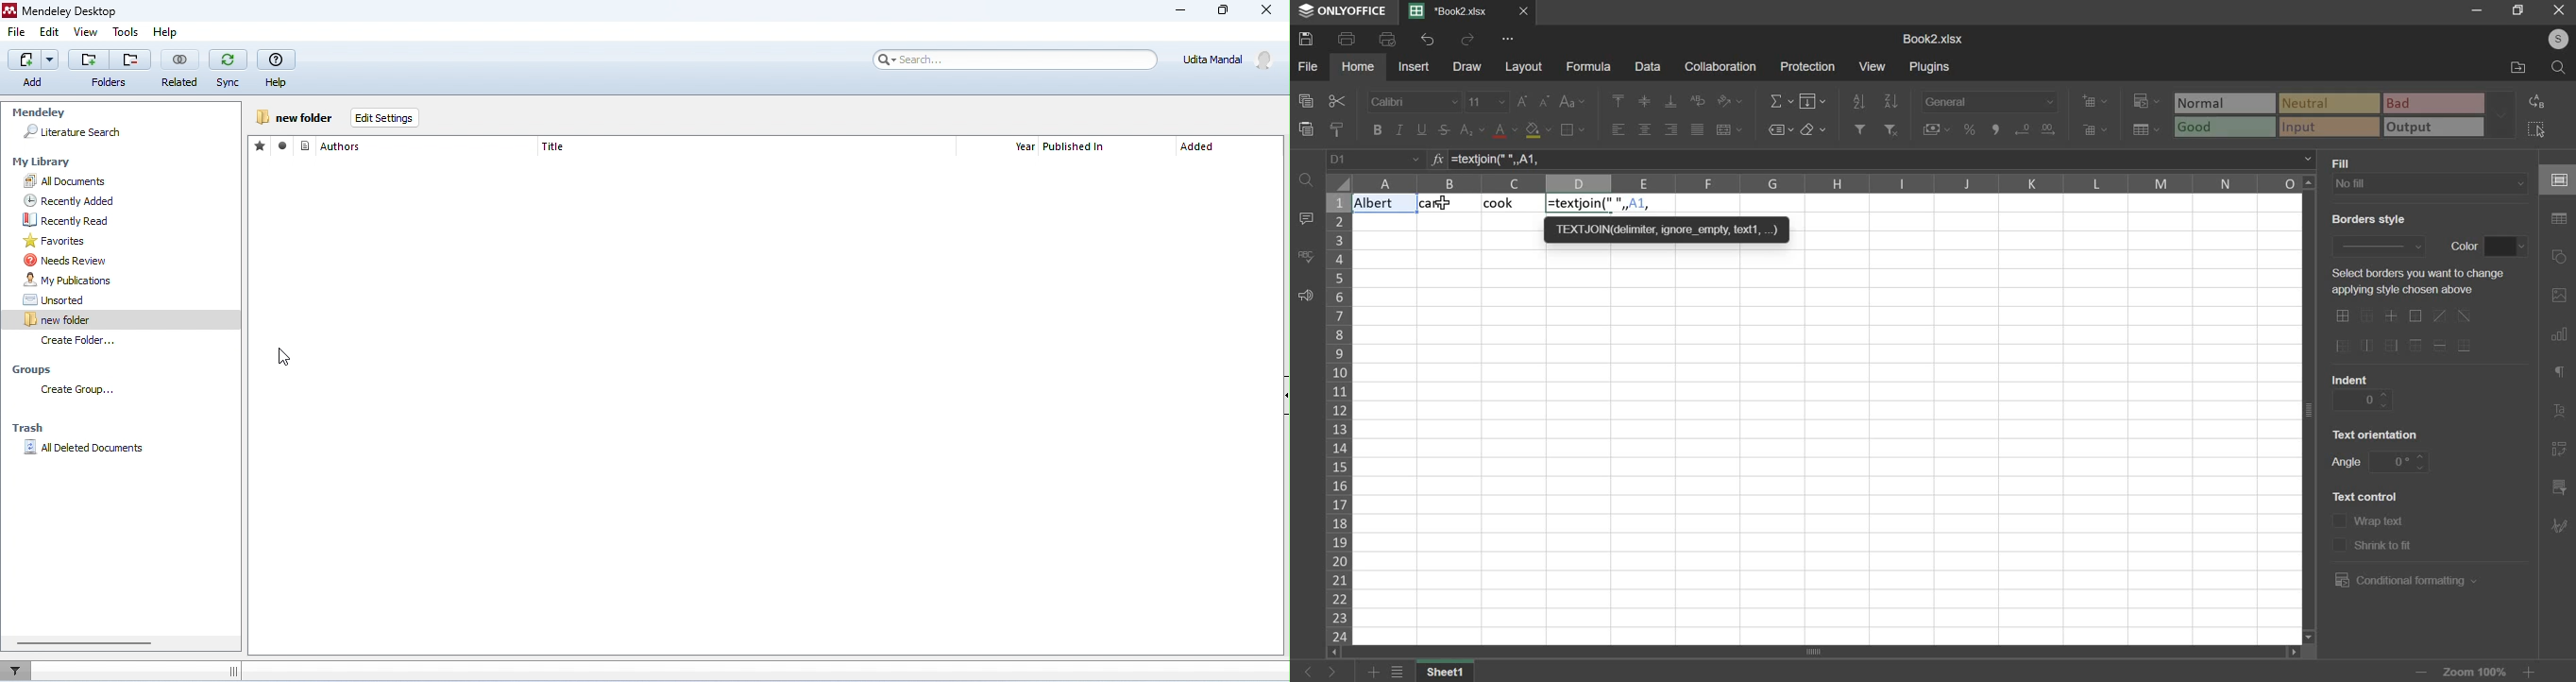 The width and height of the screenshot is (2576, 700). Describe the element at coordinates (2559, 297) in the screenshot. I see `picture or video` at that location.